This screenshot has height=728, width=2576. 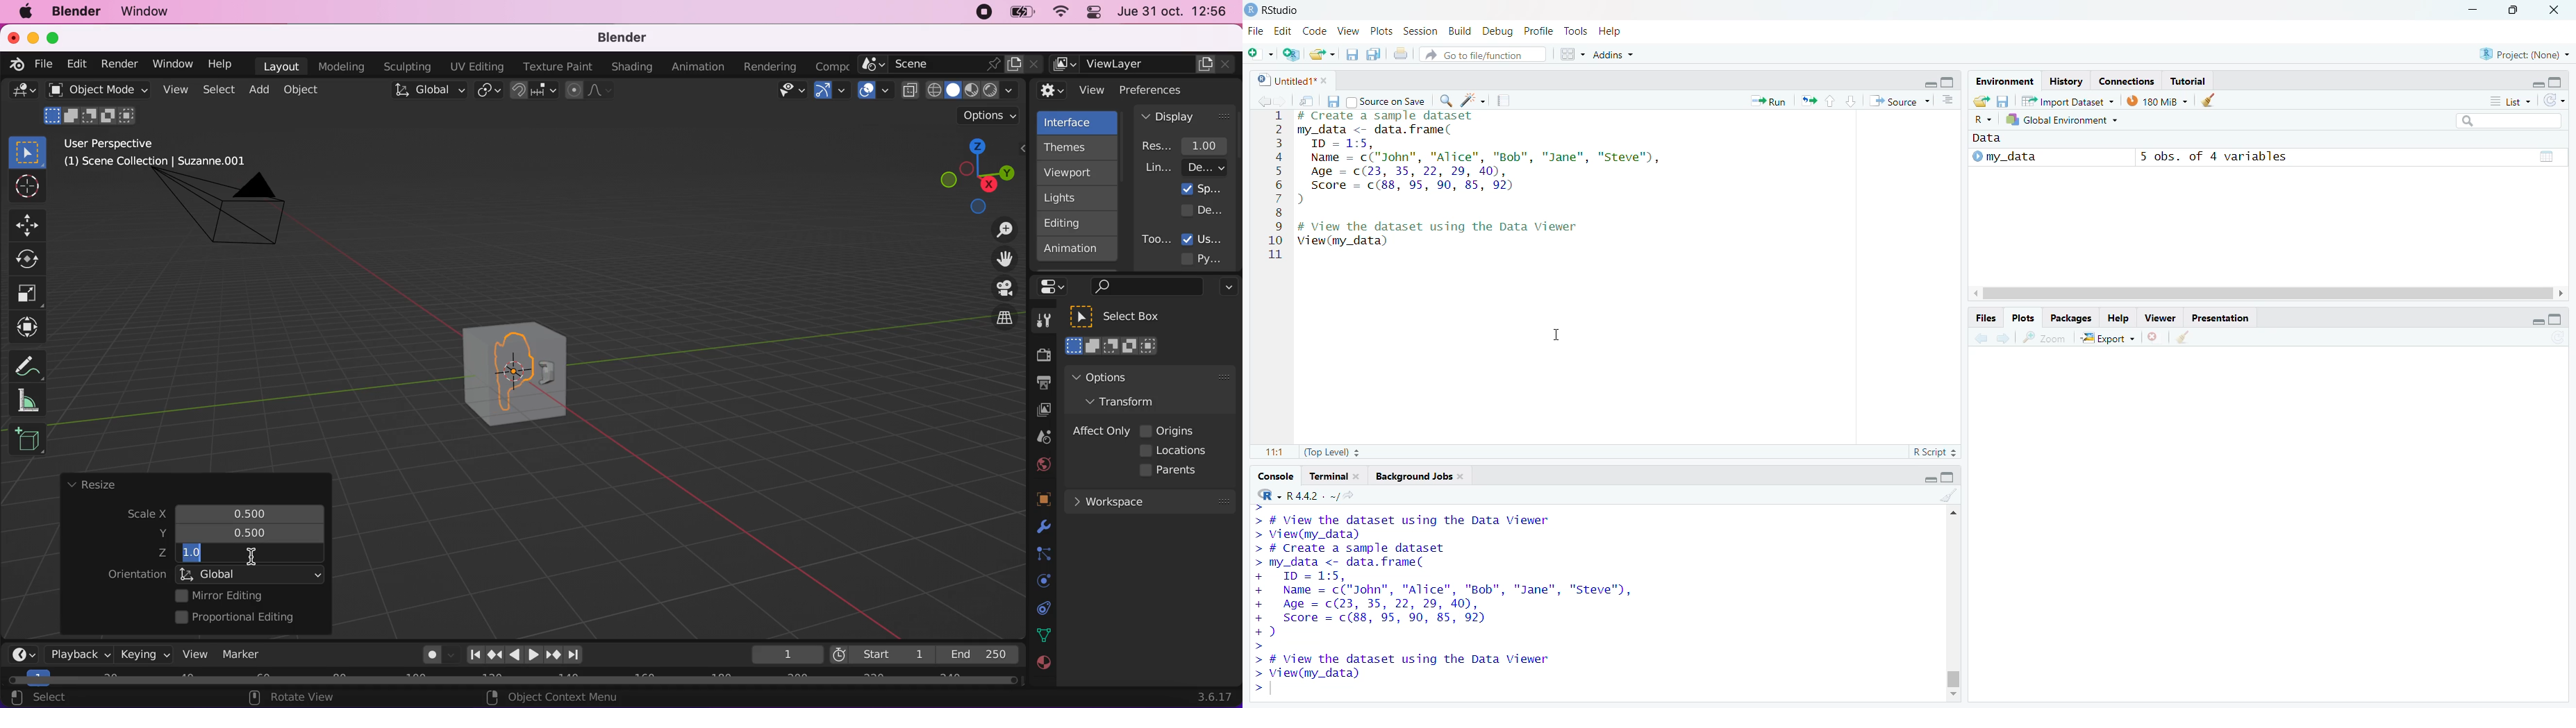 What do you see at coordinates (1308, 494) in the screenshot?
I see `R.4.4.2 Version` at bounding box center [1308, 494].